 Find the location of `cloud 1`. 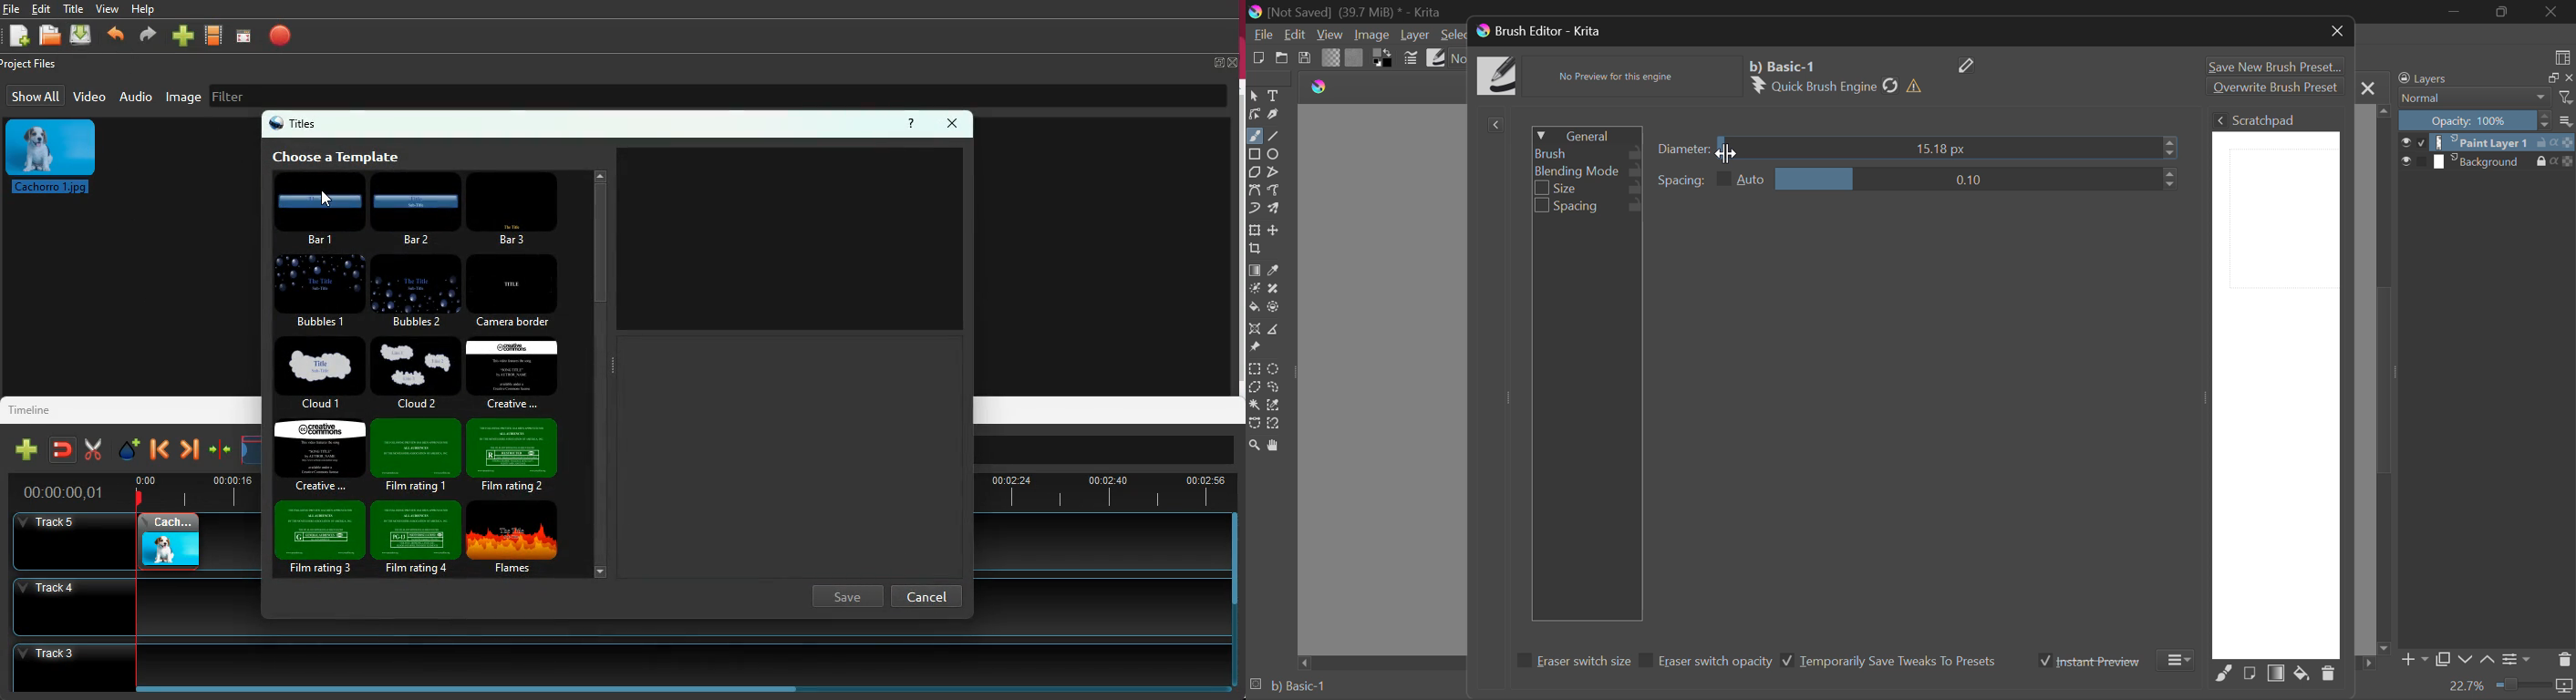

cloud 1 is located at coordinates (321, 372).